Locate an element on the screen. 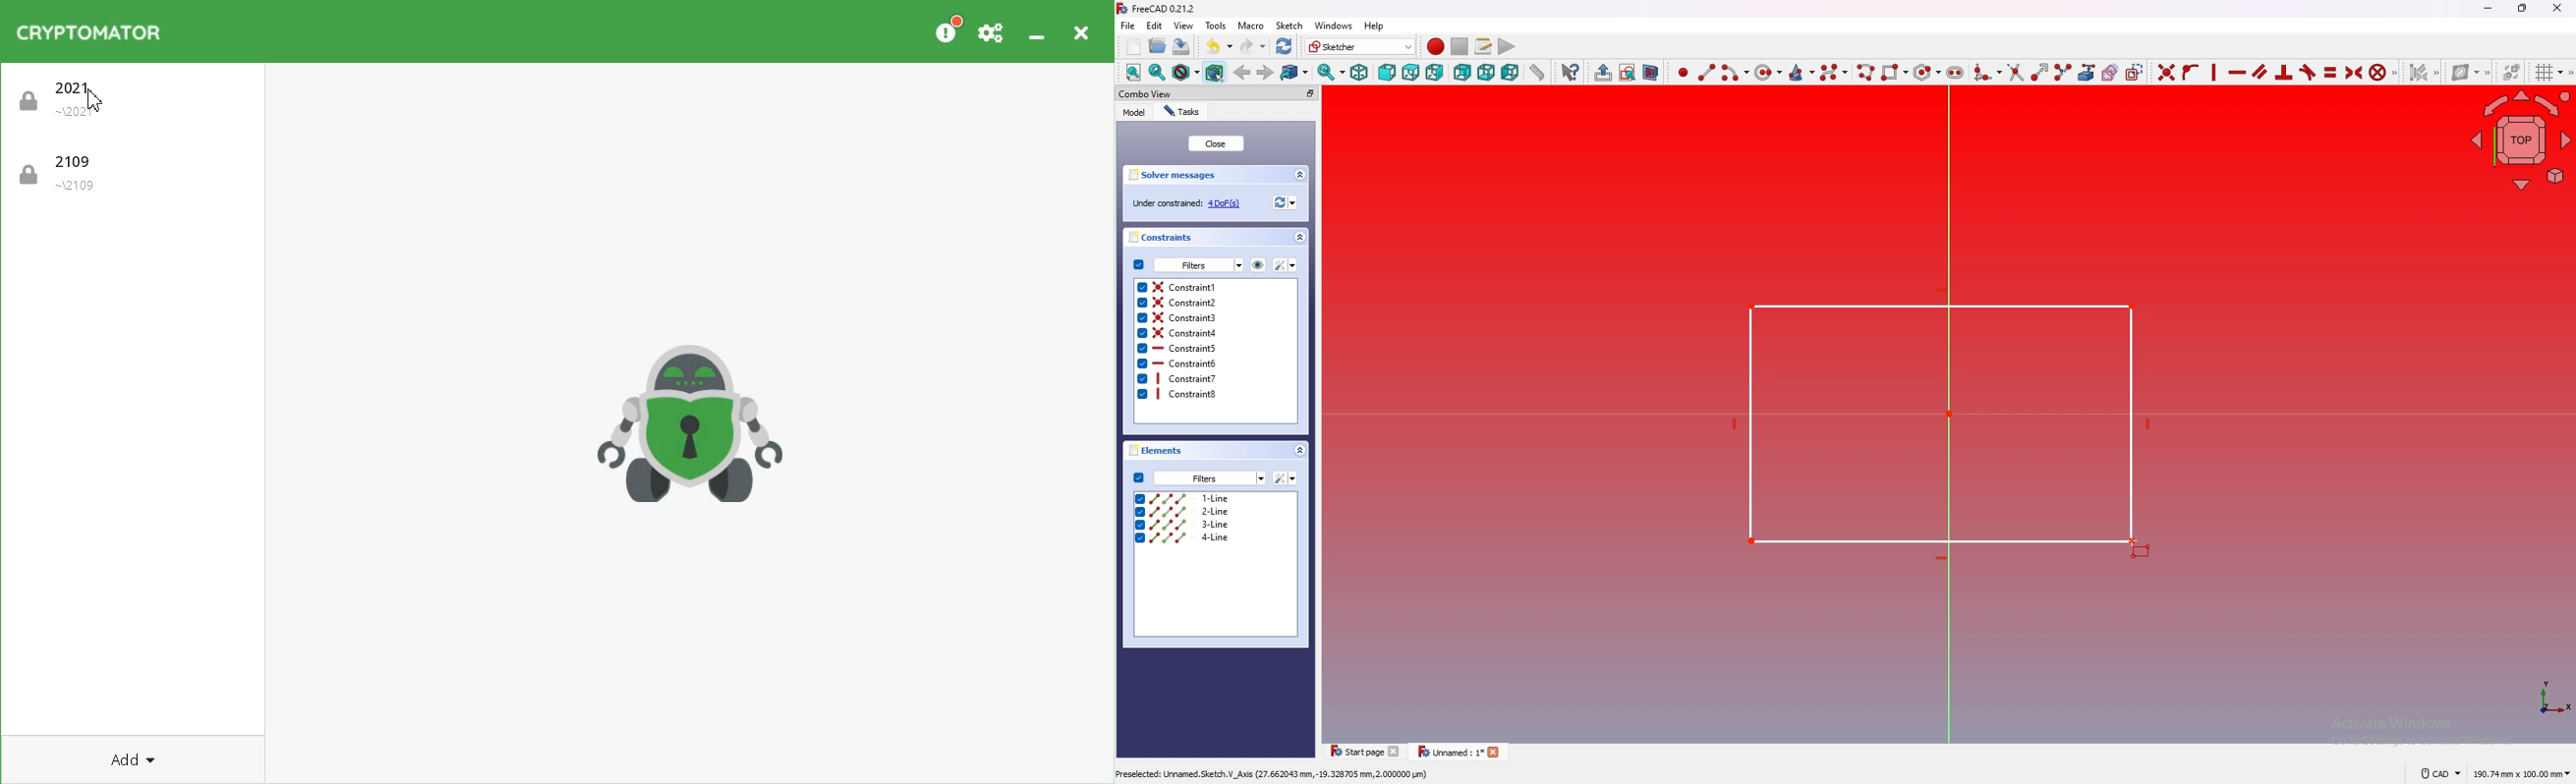 The width and height of the screenshot is (2576, 784). view section is located at coordinates (1651, 73).